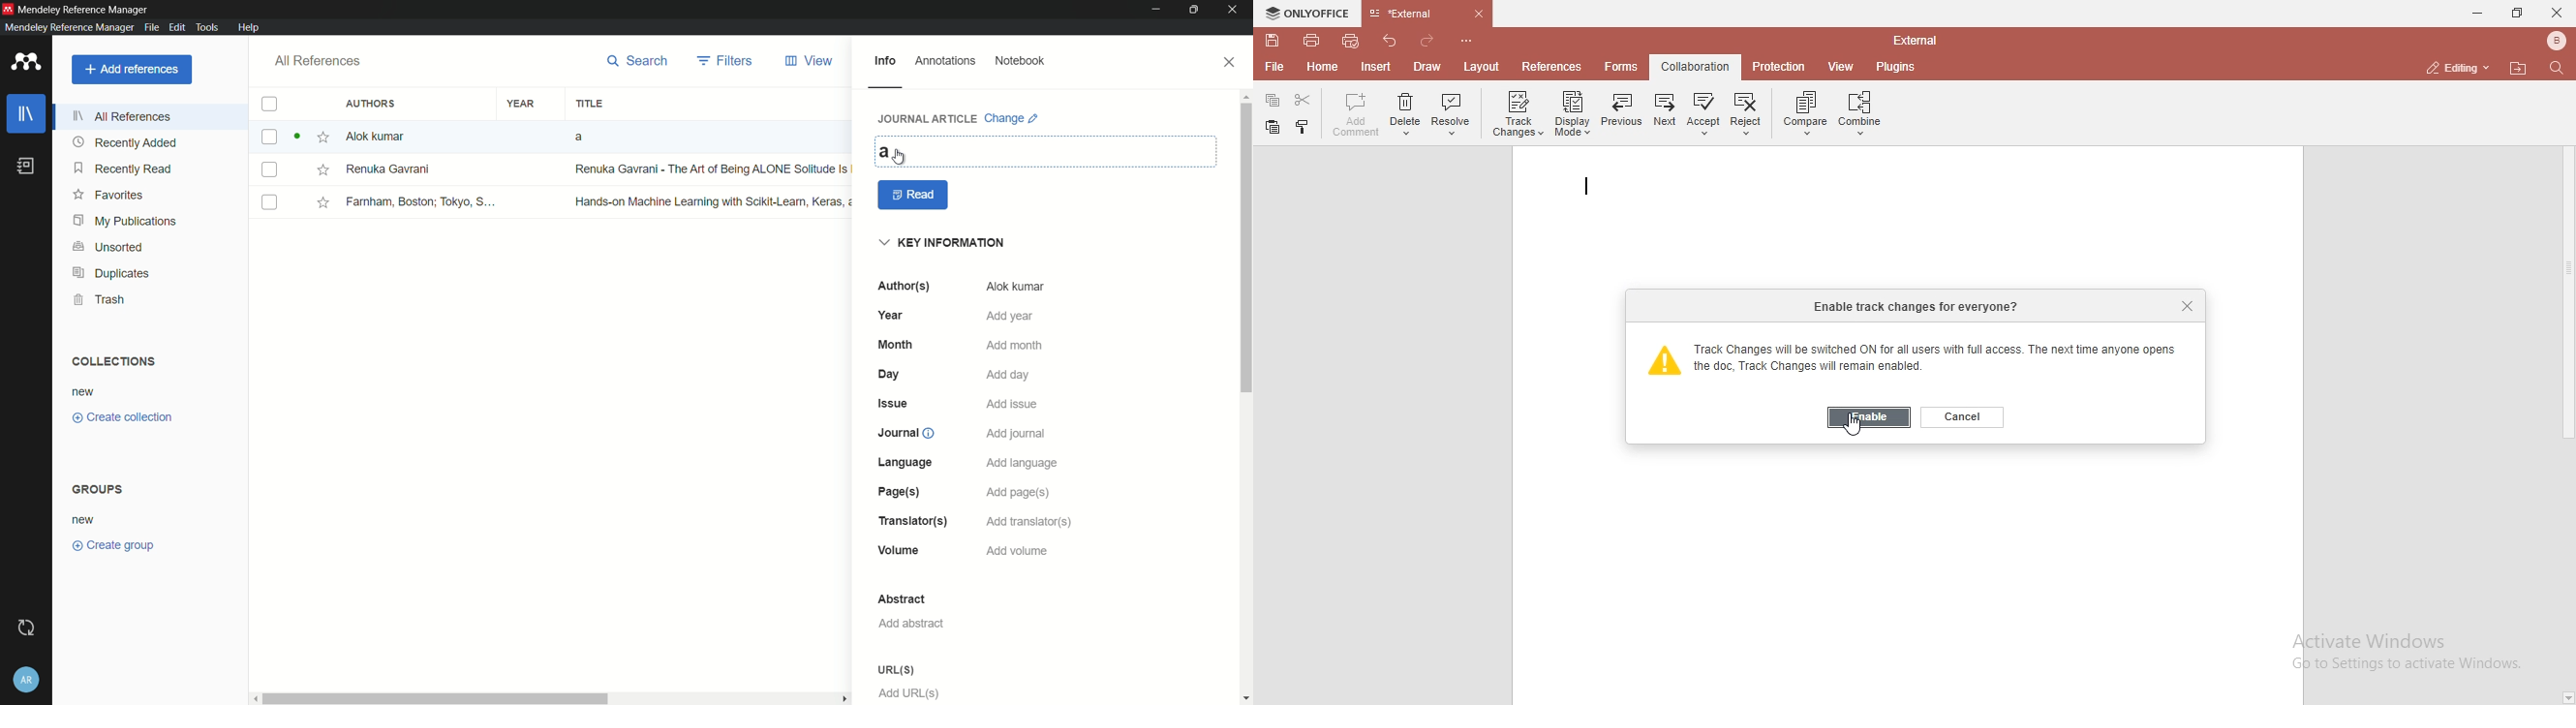 The height and width of the screenshot is (728, 2576). I want to click on draw, so click(1428, 66).